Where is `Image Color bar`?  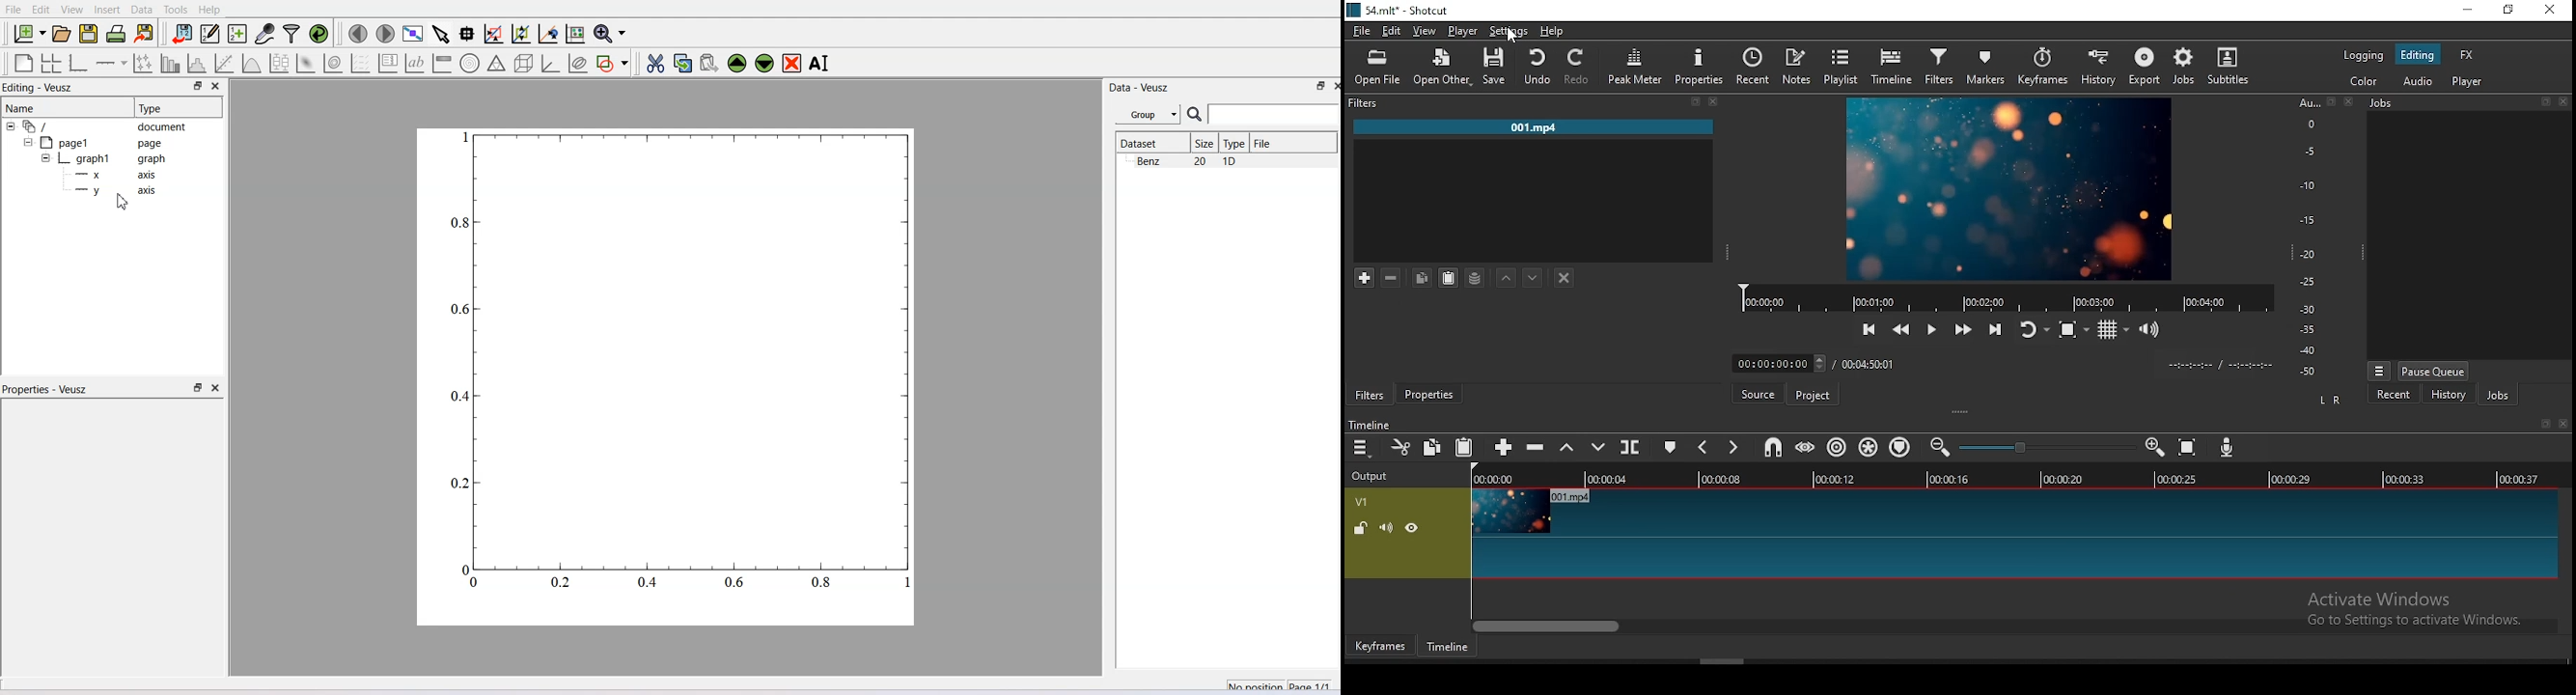
Image Color bar is located at coordinates (442, 64).